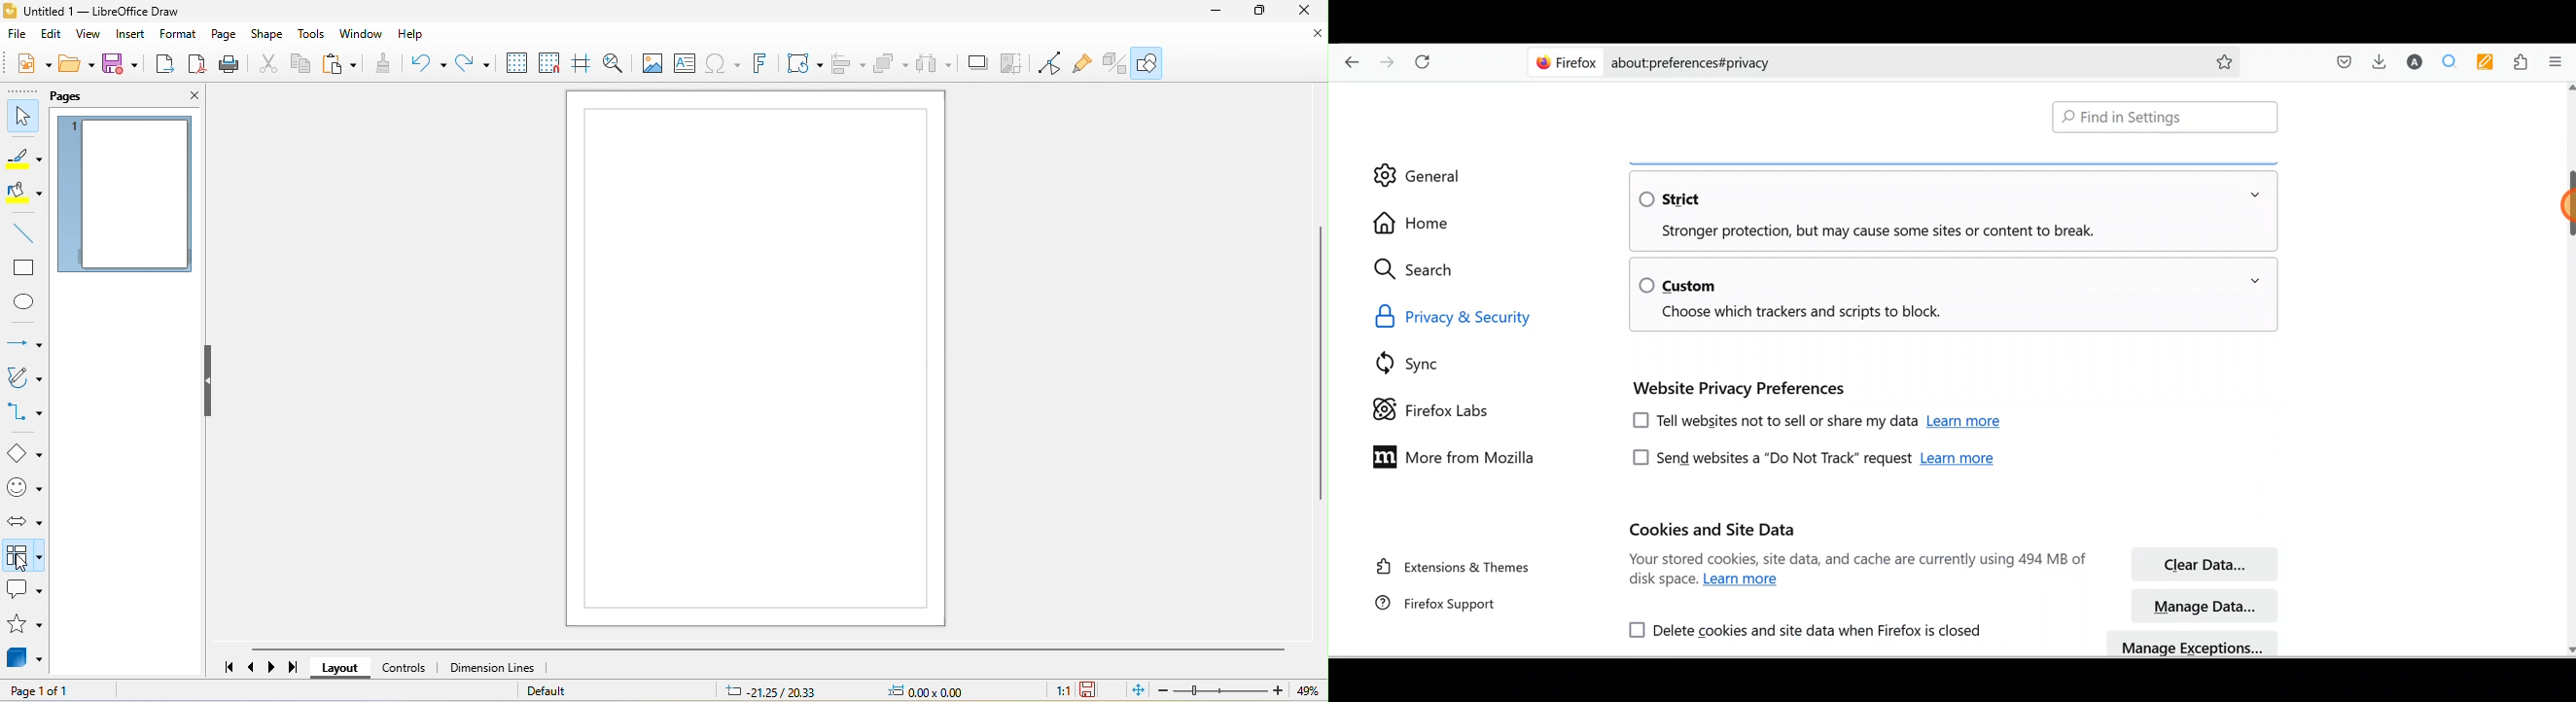 This screenshot has height=728, width=2576. What do you see at coordinates (2194, 644) in the screenshot?
I see `manage exceptions` at bounding box center [2194, 644].